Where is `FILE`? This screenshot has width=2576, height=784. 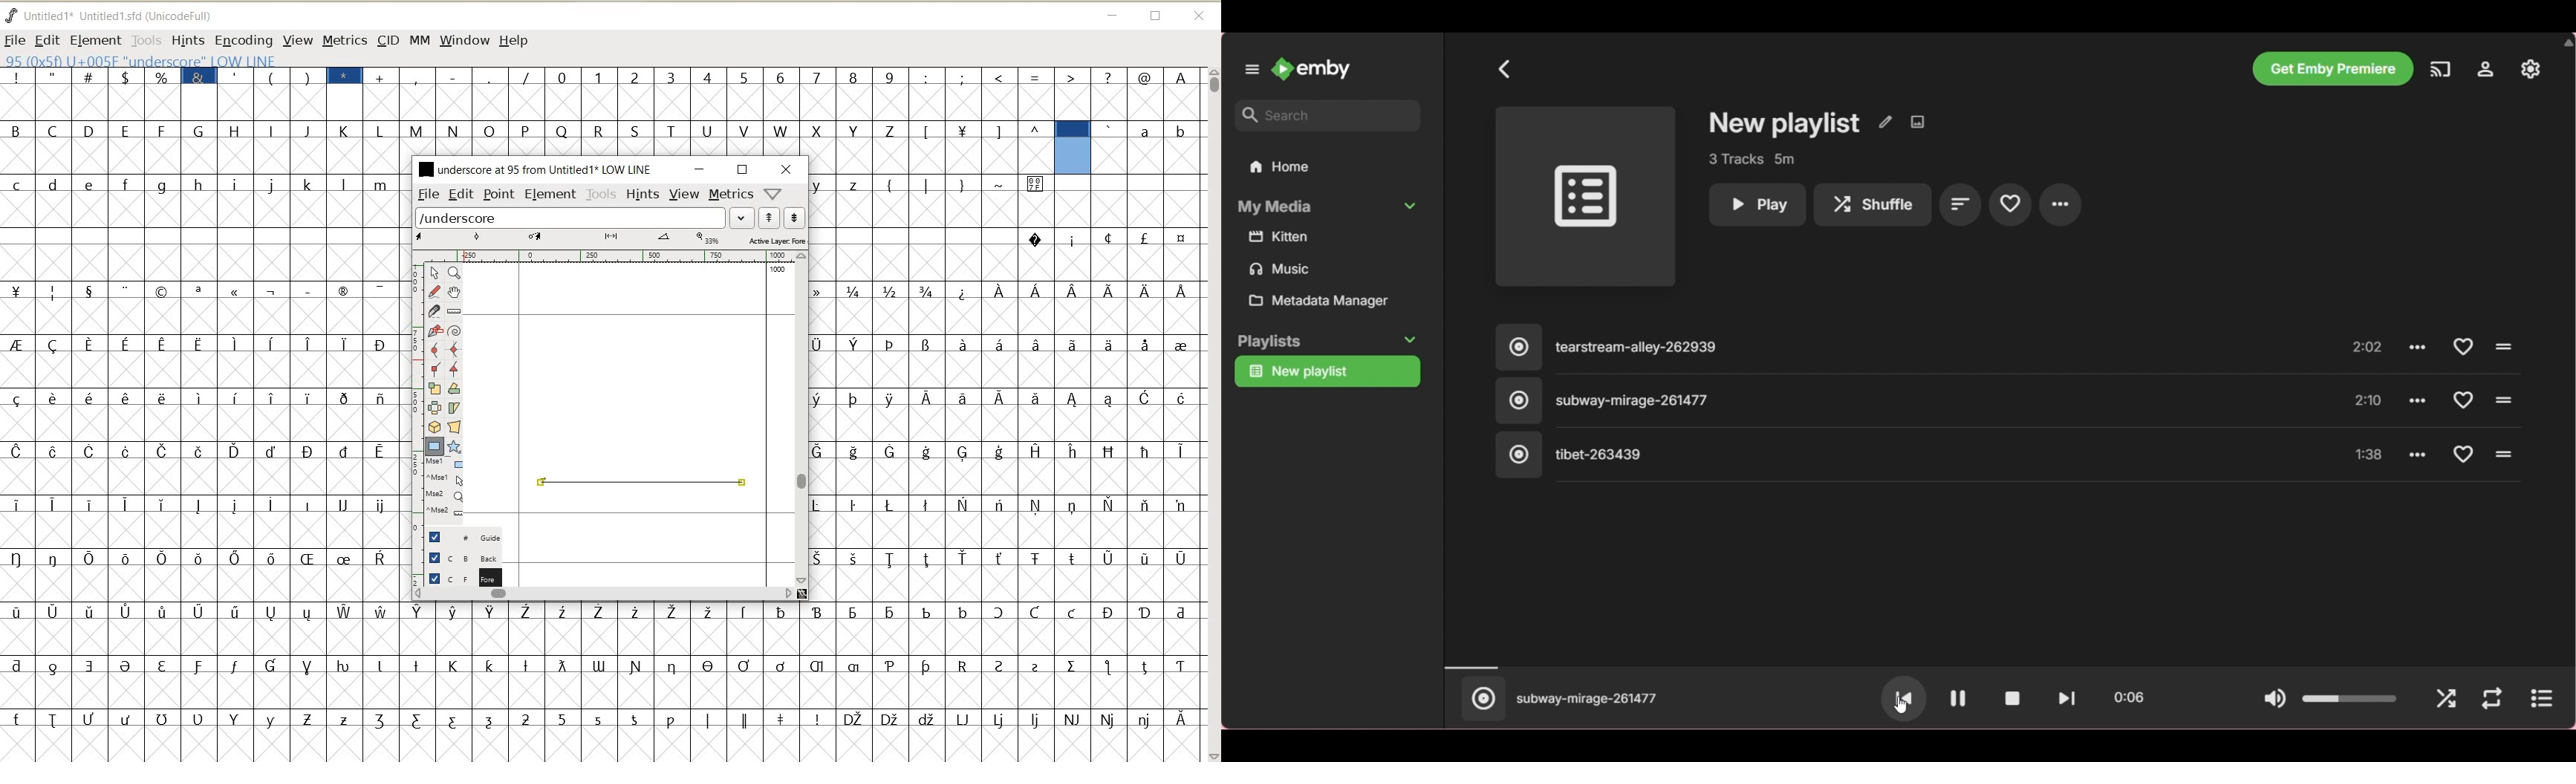
FILE is located at coordinates (427, 195).